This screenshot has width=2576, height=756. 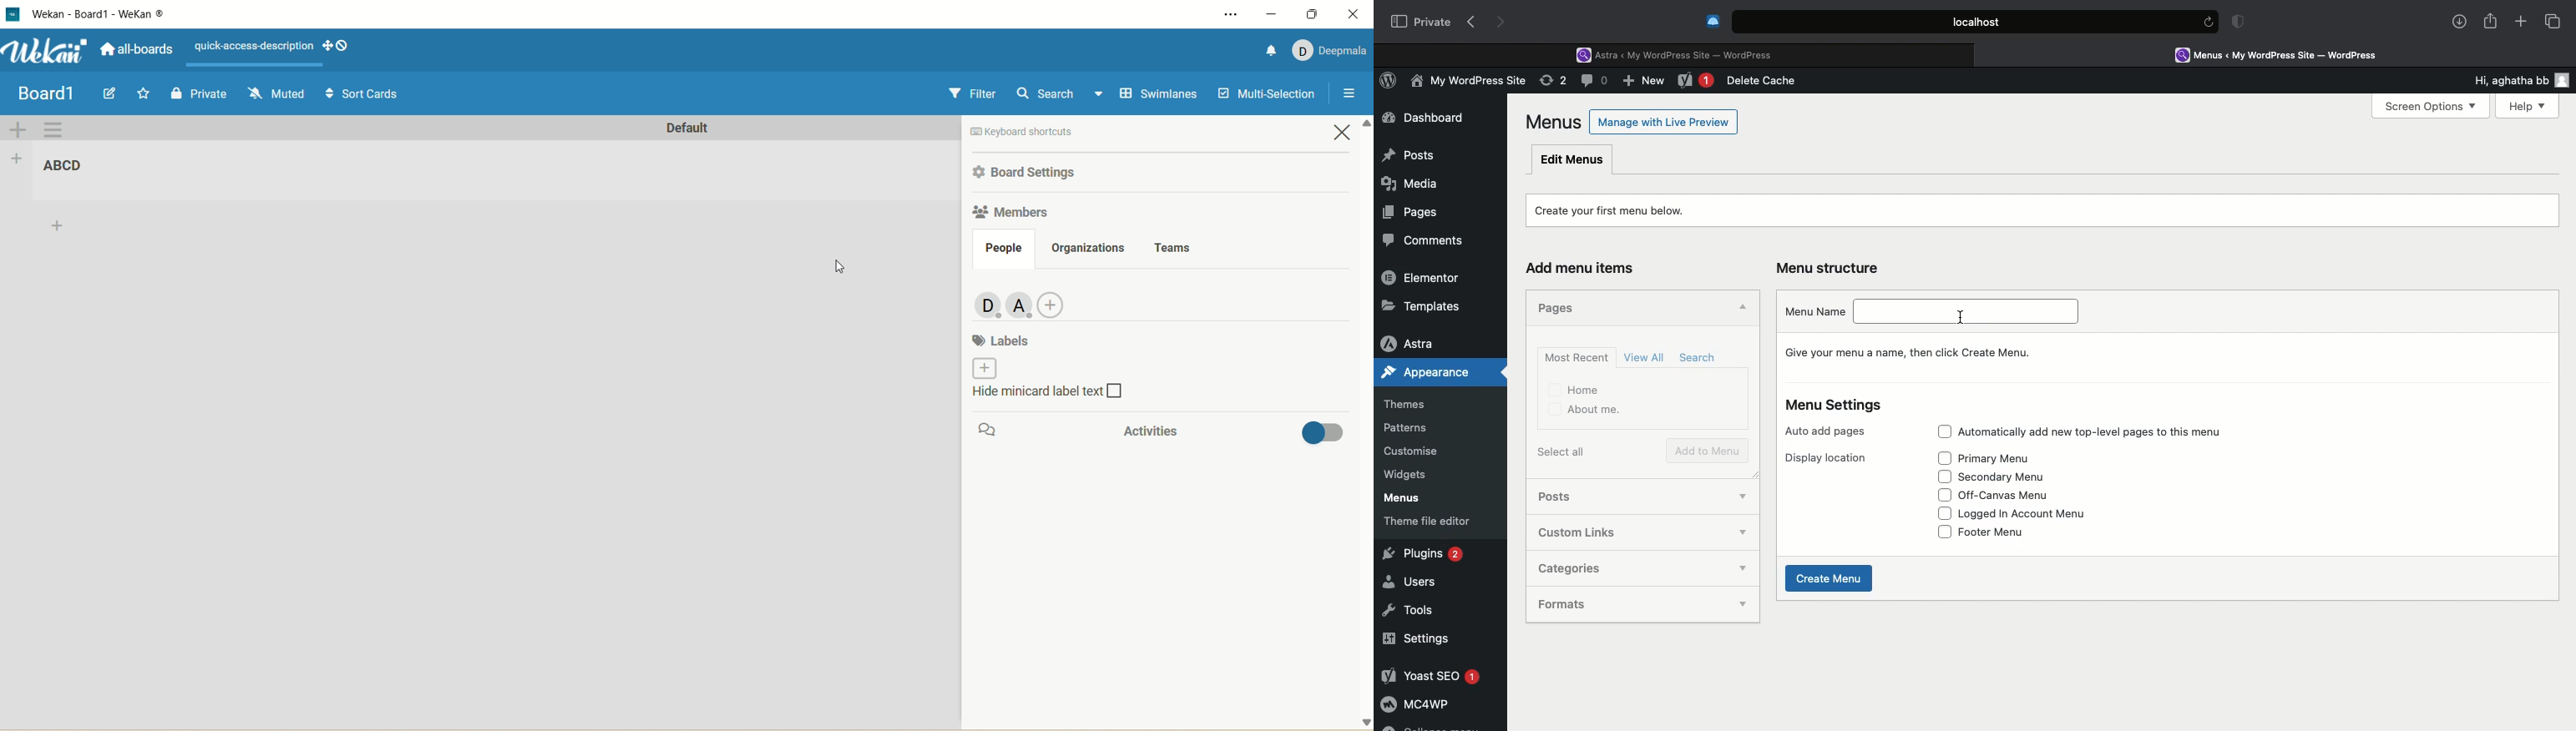 I want to click on Menus < My WordPress Site - WordPress, so click(x=2289, y=54).